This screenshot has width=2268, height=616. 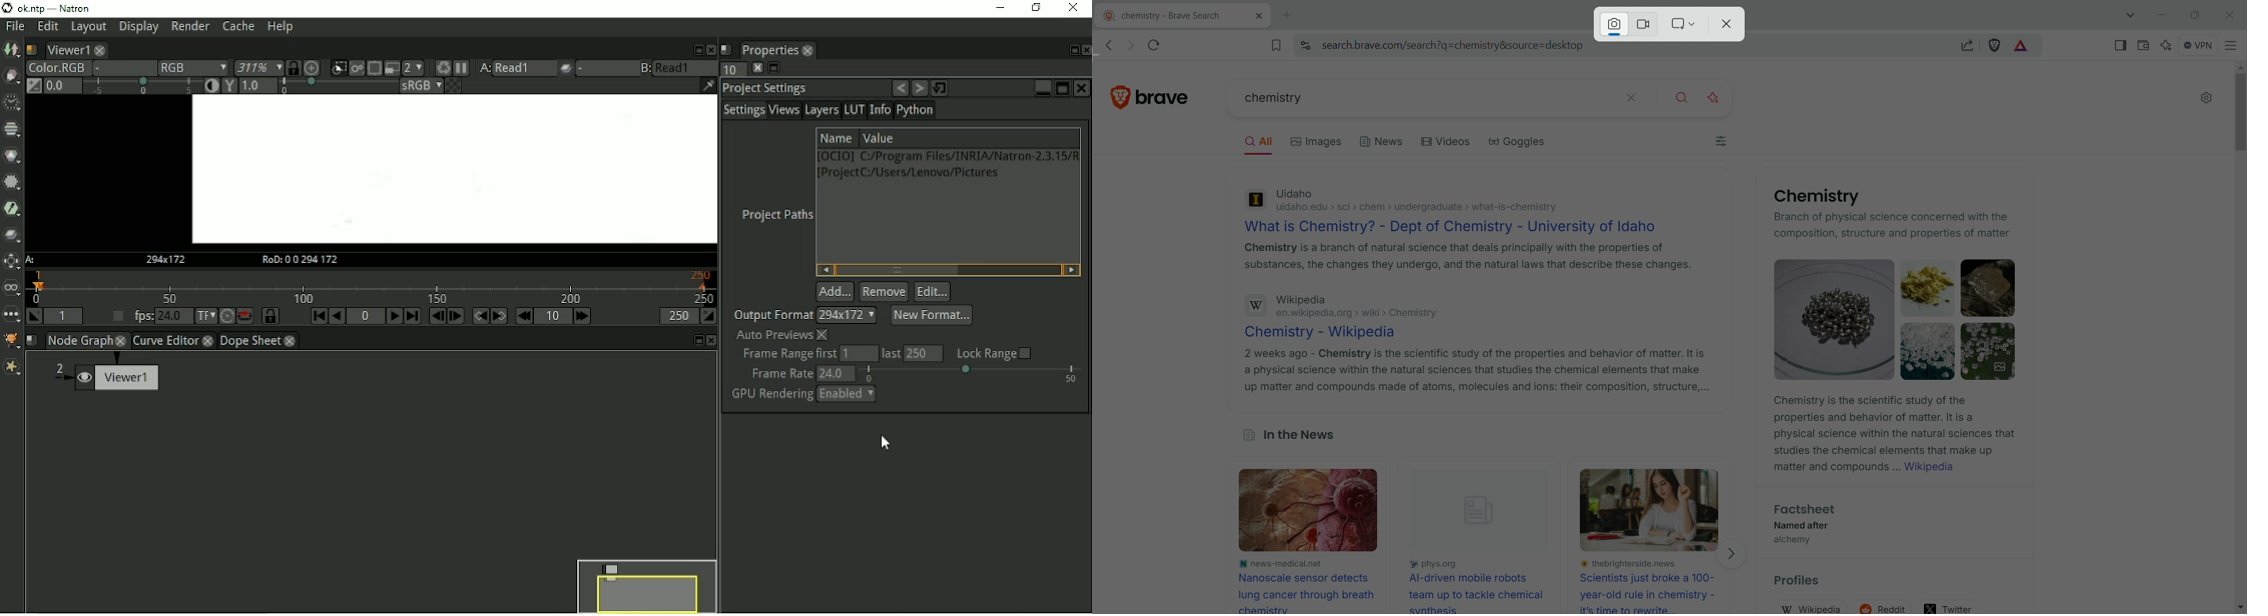 I want to click on News-medical.net Nanoscale sensor detects lung cancer through breath chemistry, so click(x=1306, y=585).